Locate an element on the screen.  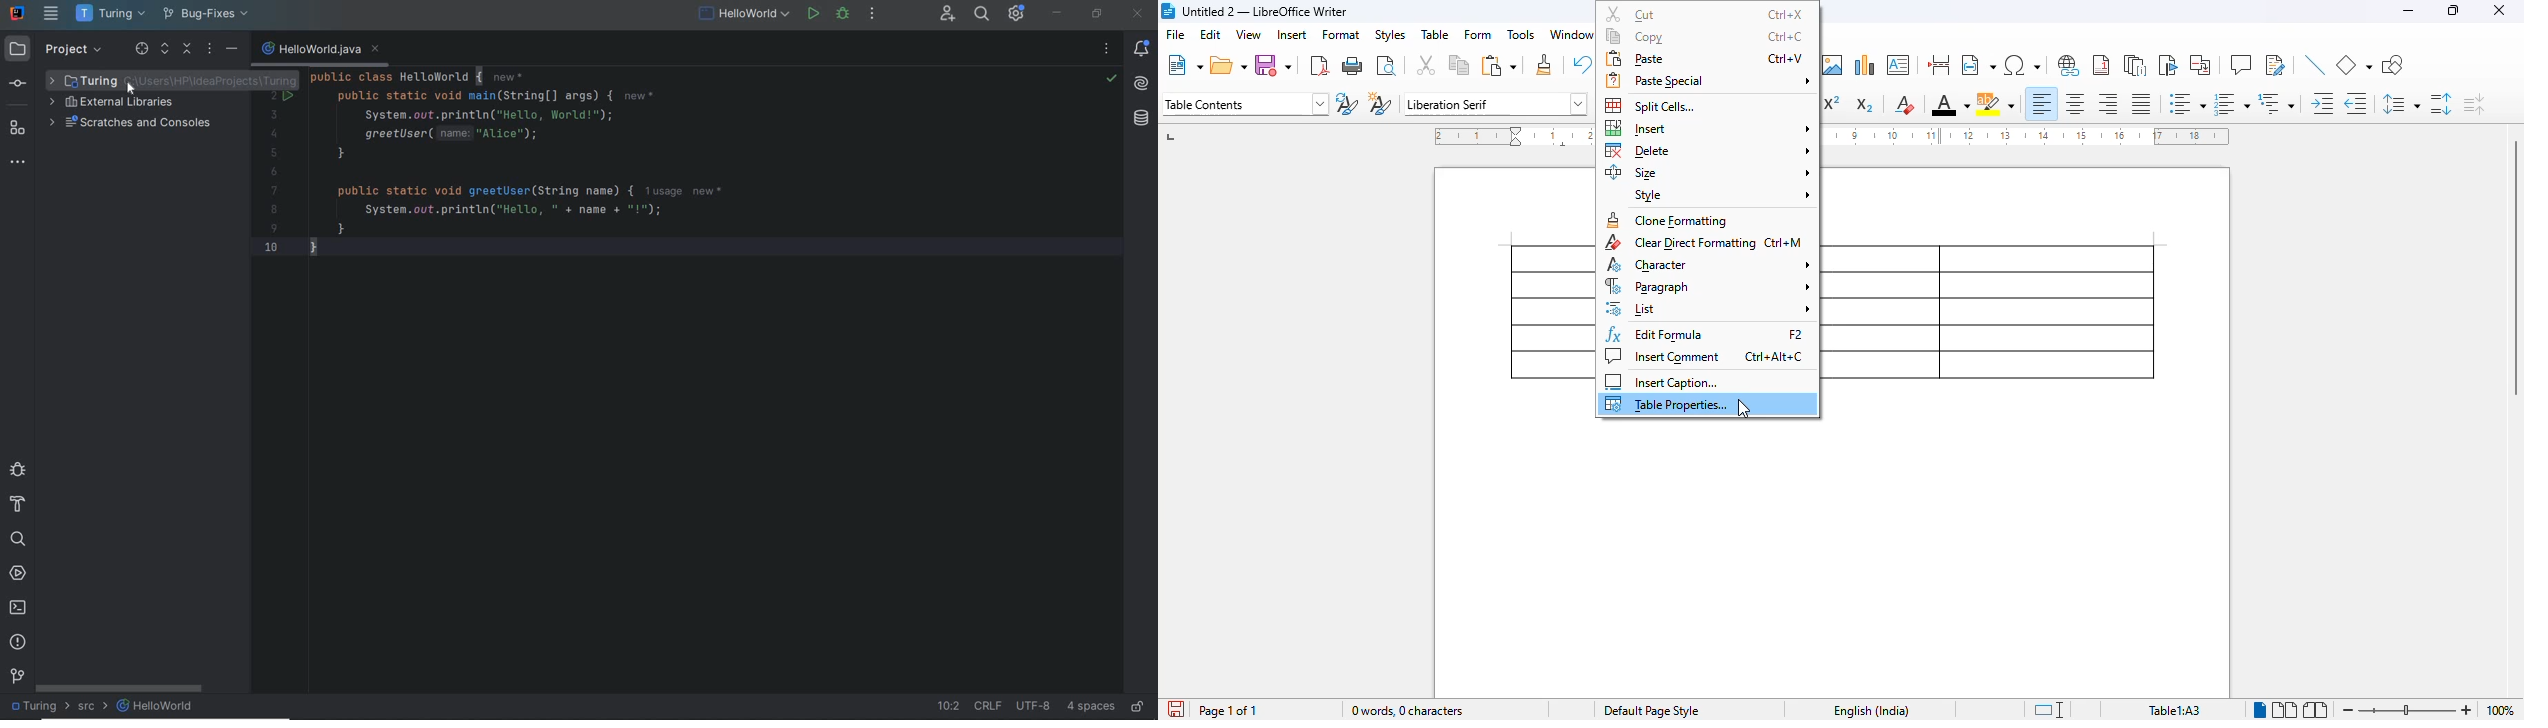
character is located at coordinates (1709, 265).